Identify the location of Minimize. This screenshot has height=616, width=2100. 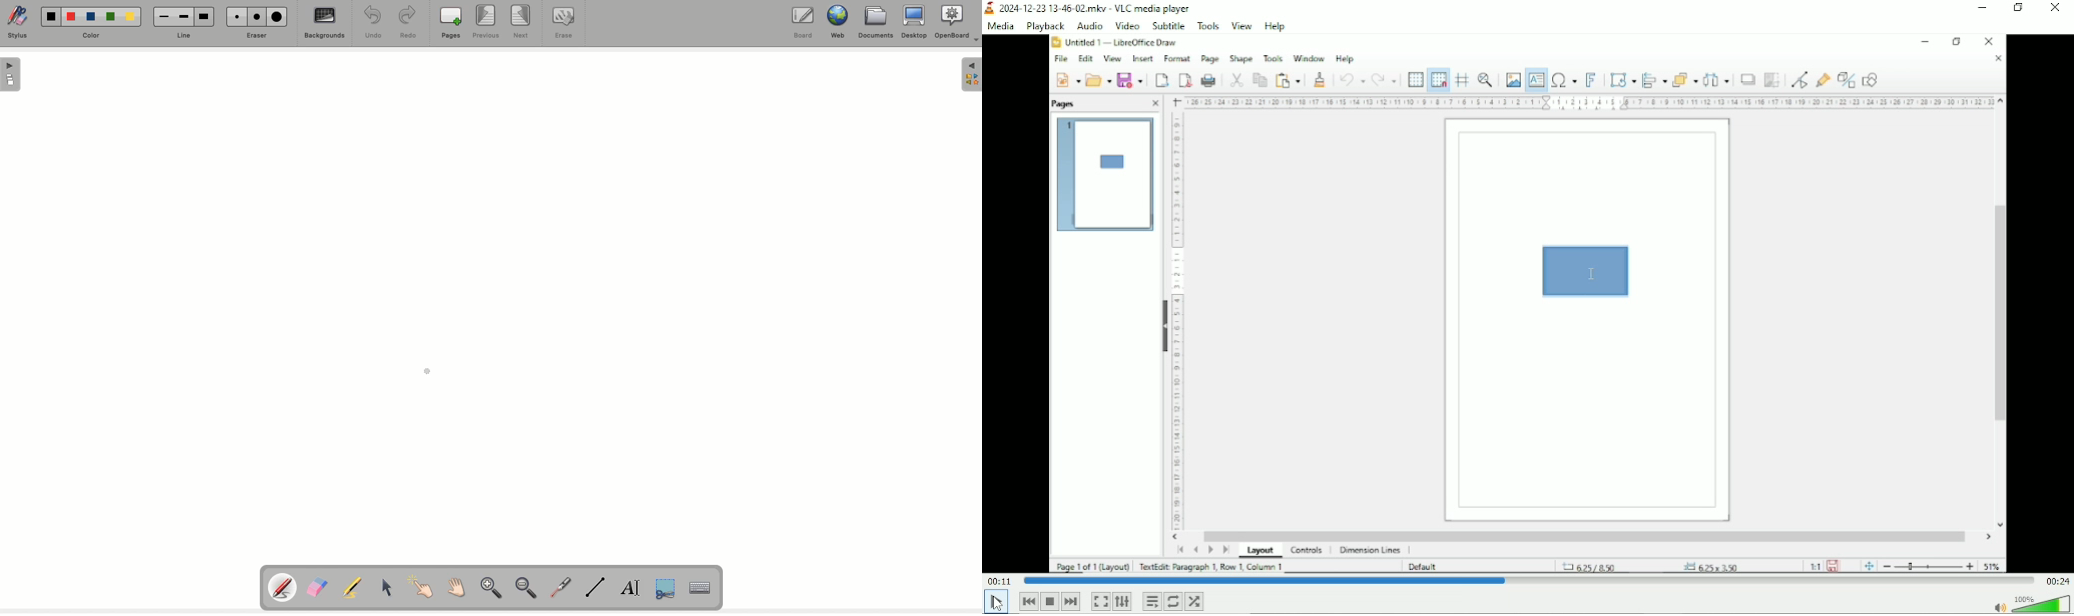
(1981, 8).